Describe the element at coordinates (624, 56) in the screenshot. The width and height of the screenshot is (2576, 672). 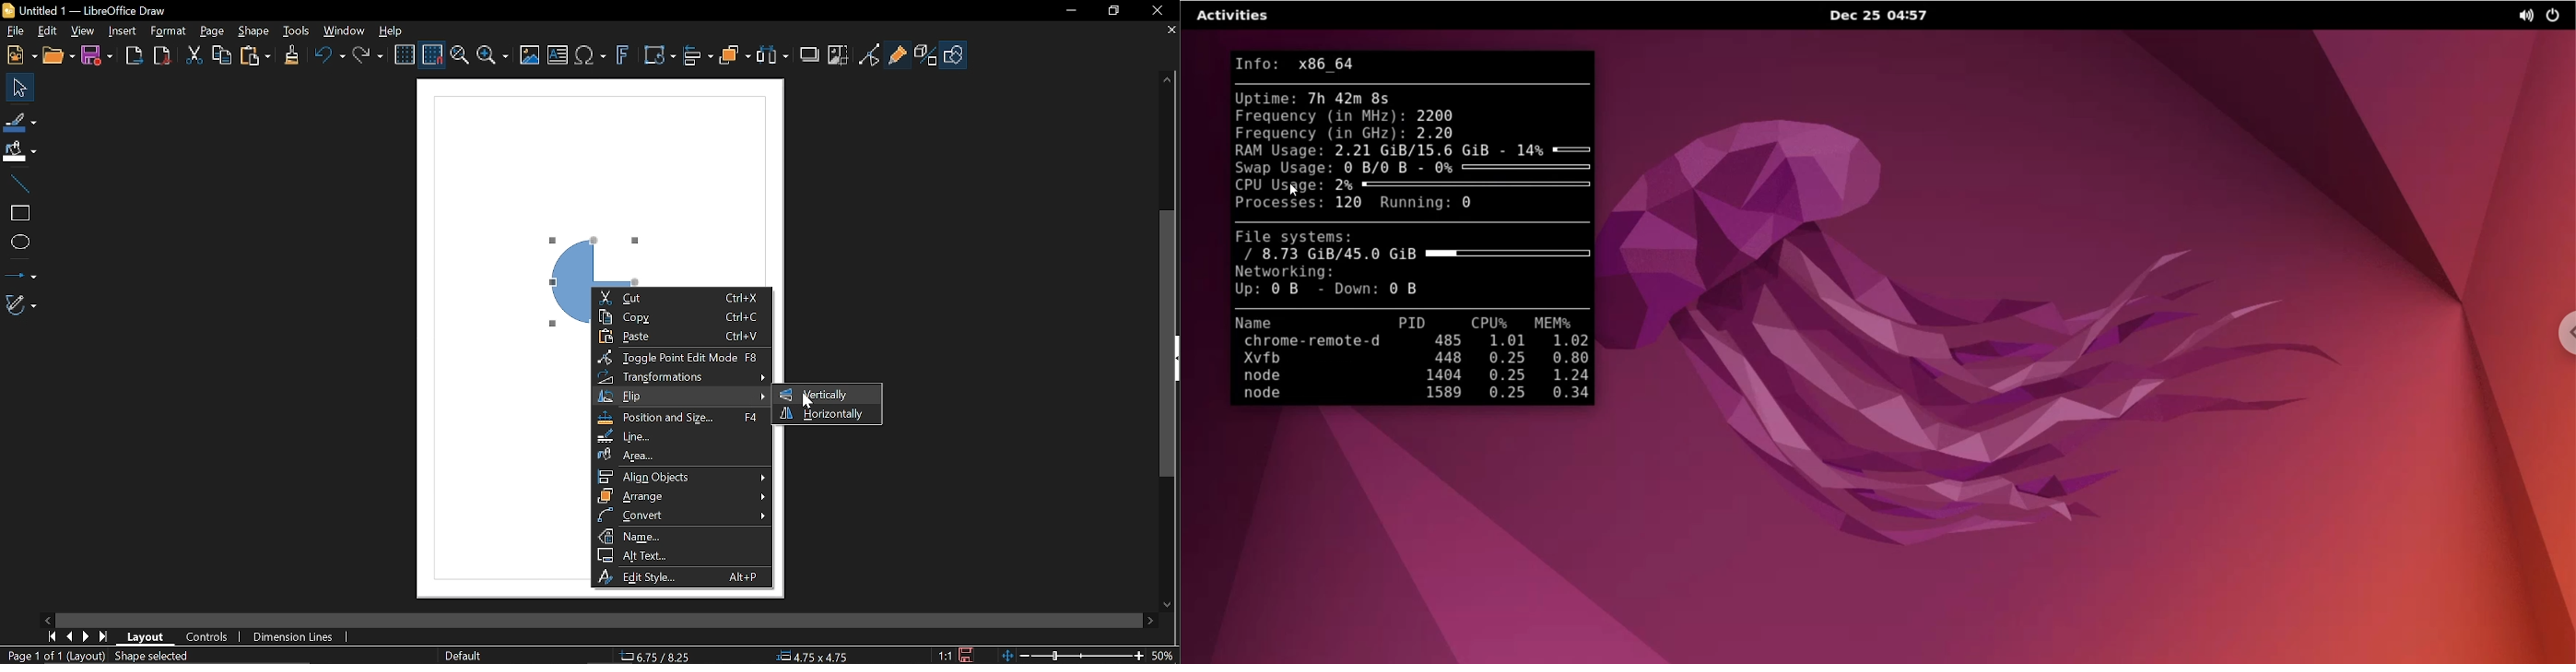
I see `insert fontwork` at that location.